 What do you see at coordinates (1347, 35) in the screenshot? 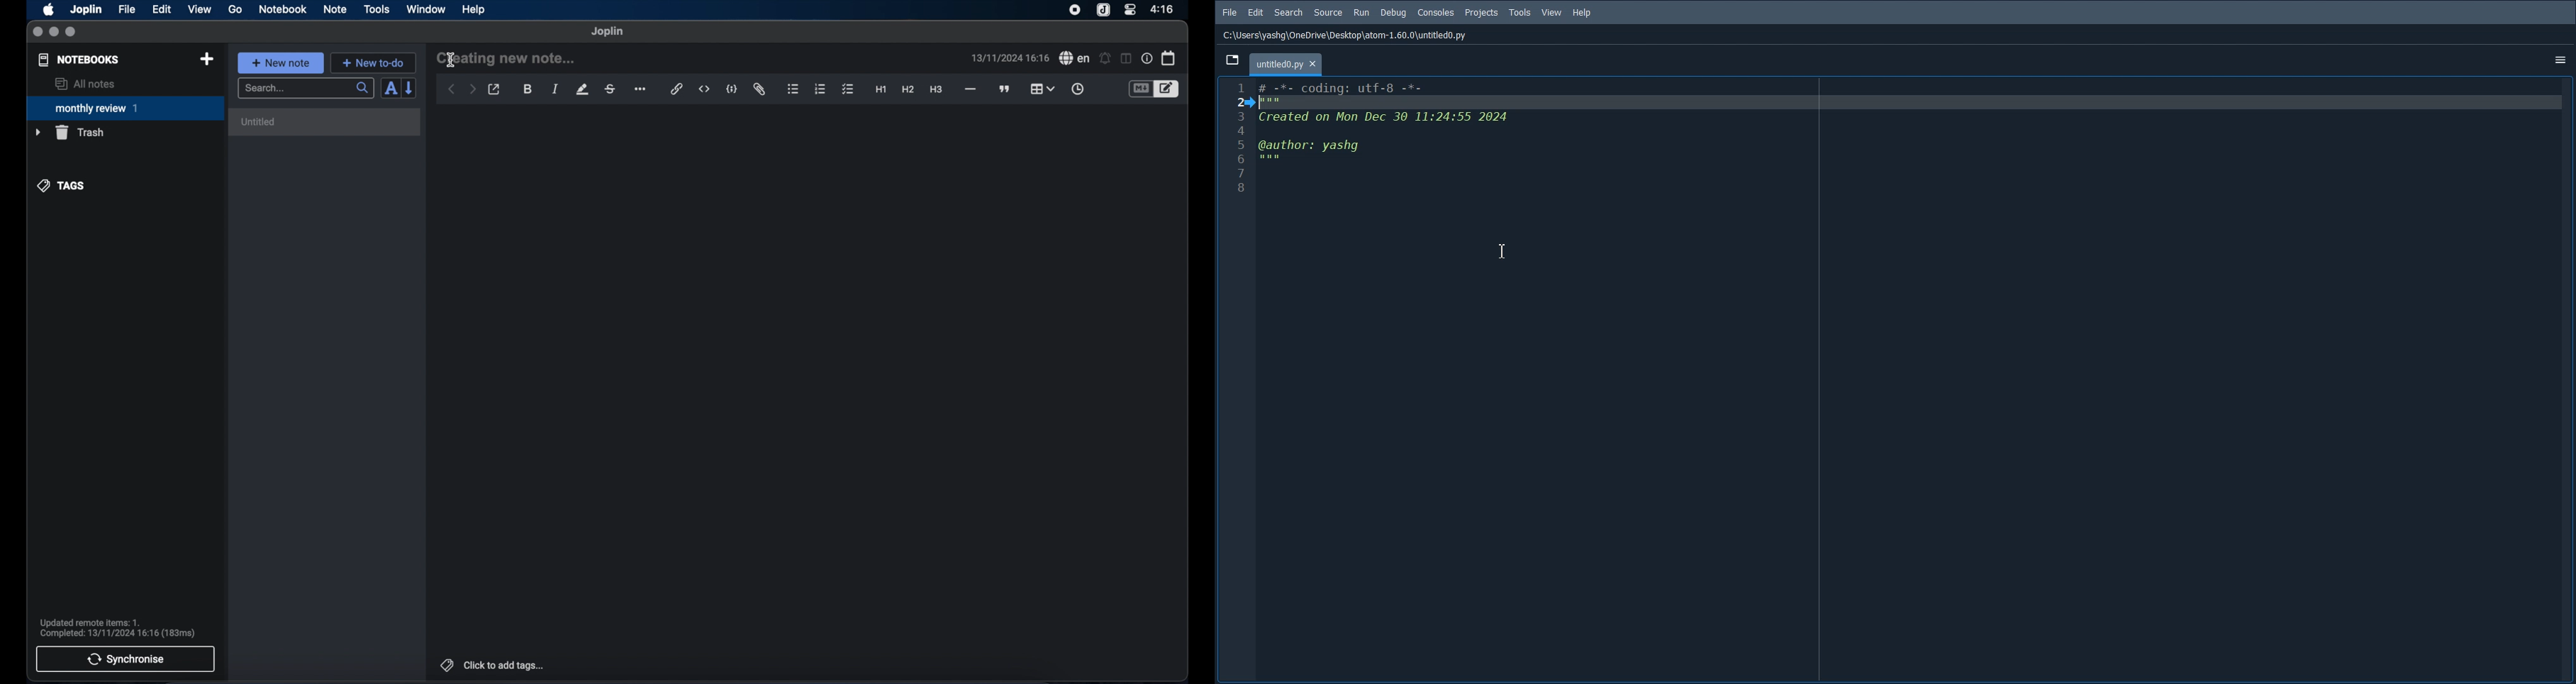
I see `File path` at bounding box center [1347, 35].